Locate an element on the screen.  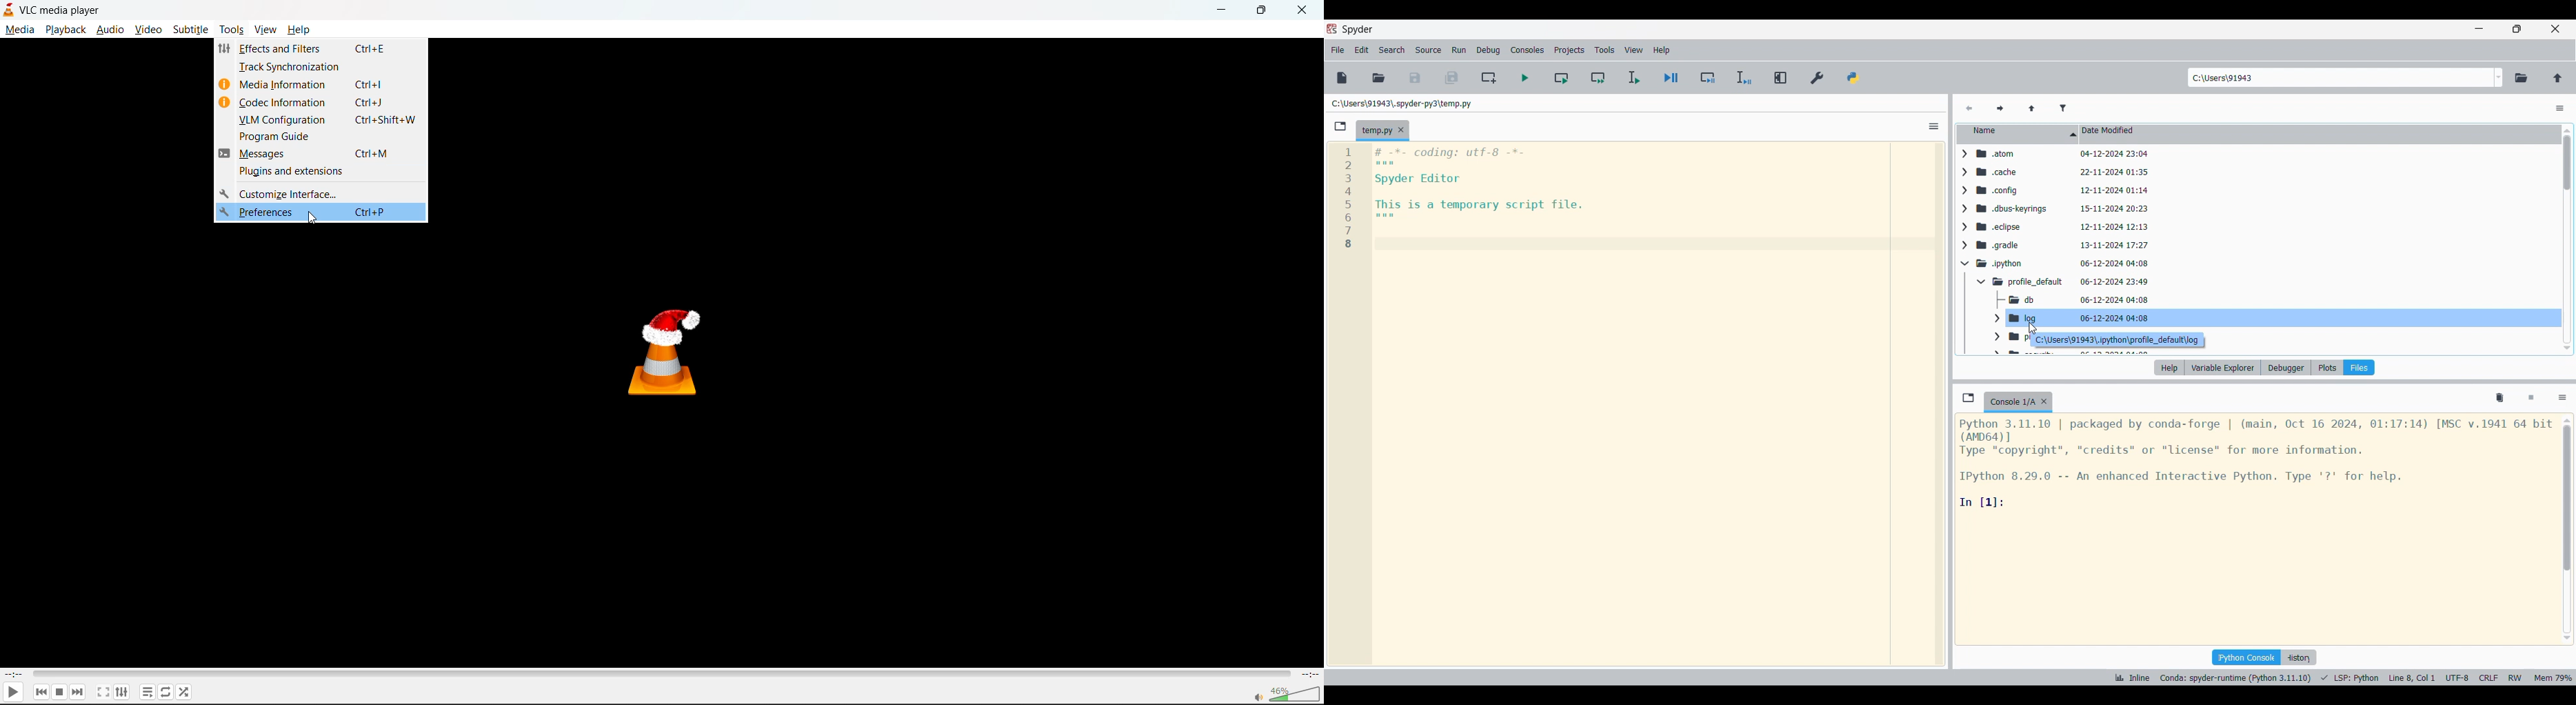
Software name is located at coordinates (1358, 30).